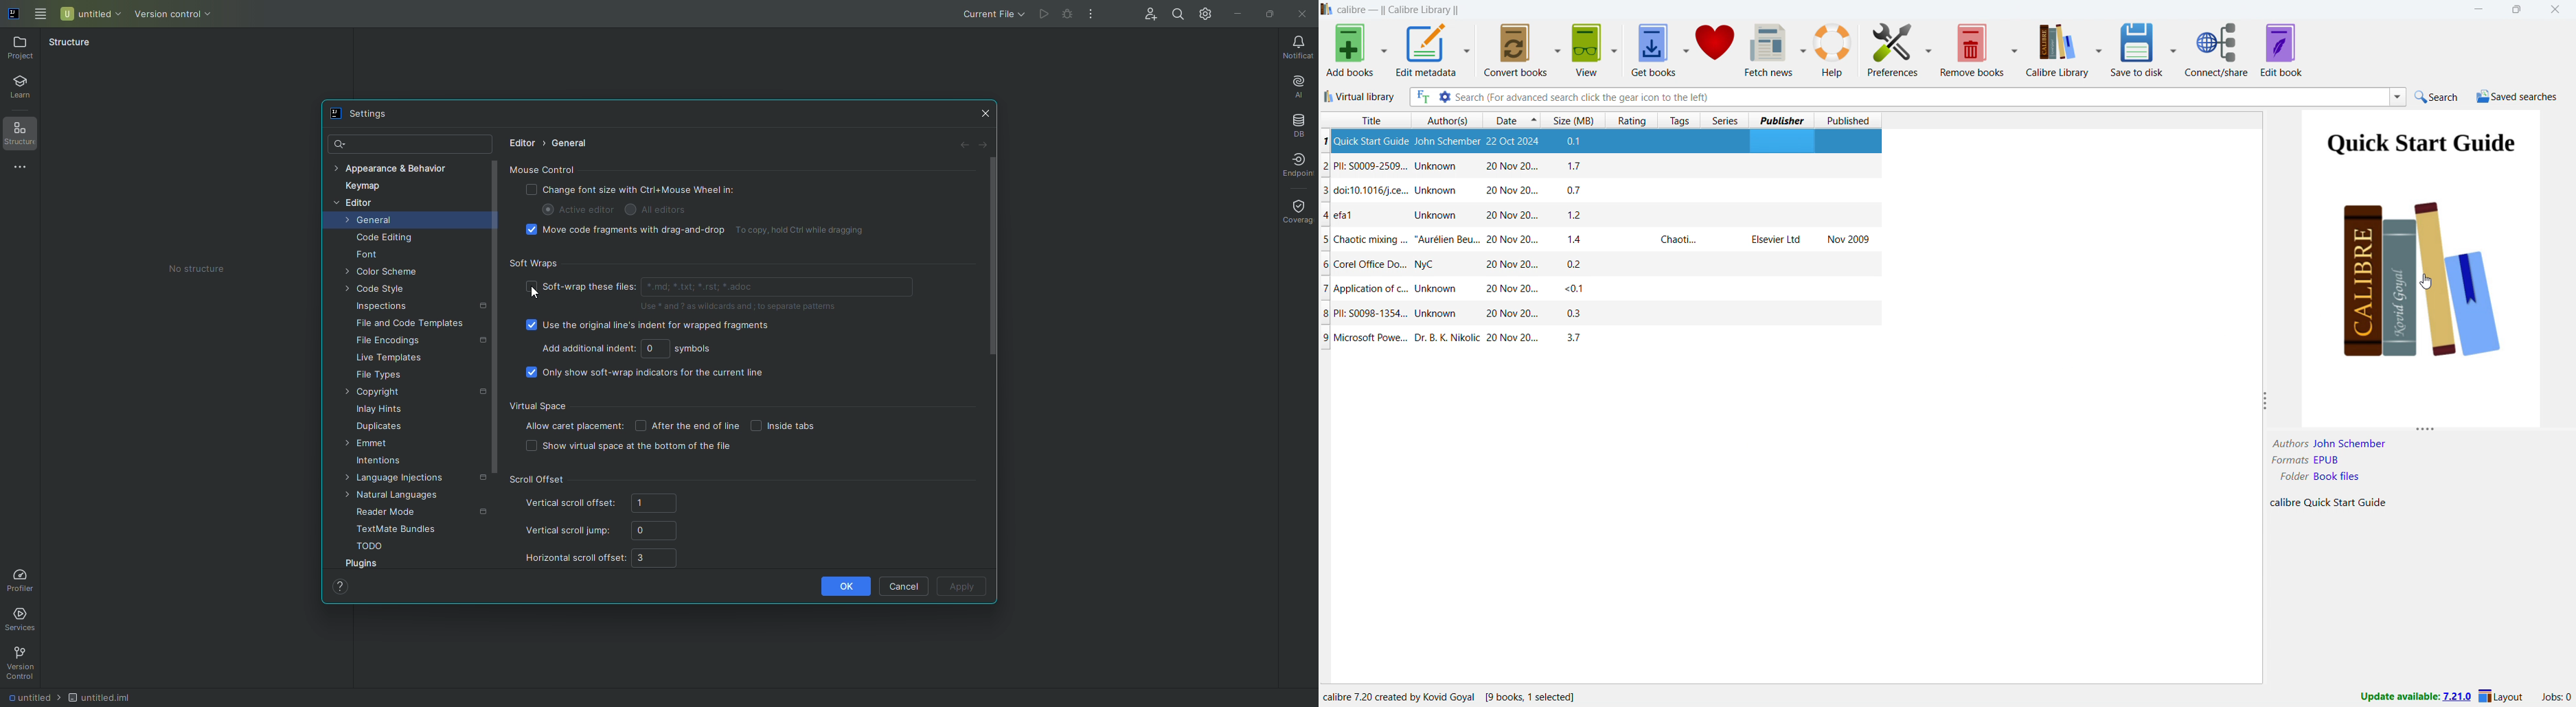  What do you see at coordinates (724, 288) in the screenshot?
I see `Soft wrap files` at bounding box center [724, 288].